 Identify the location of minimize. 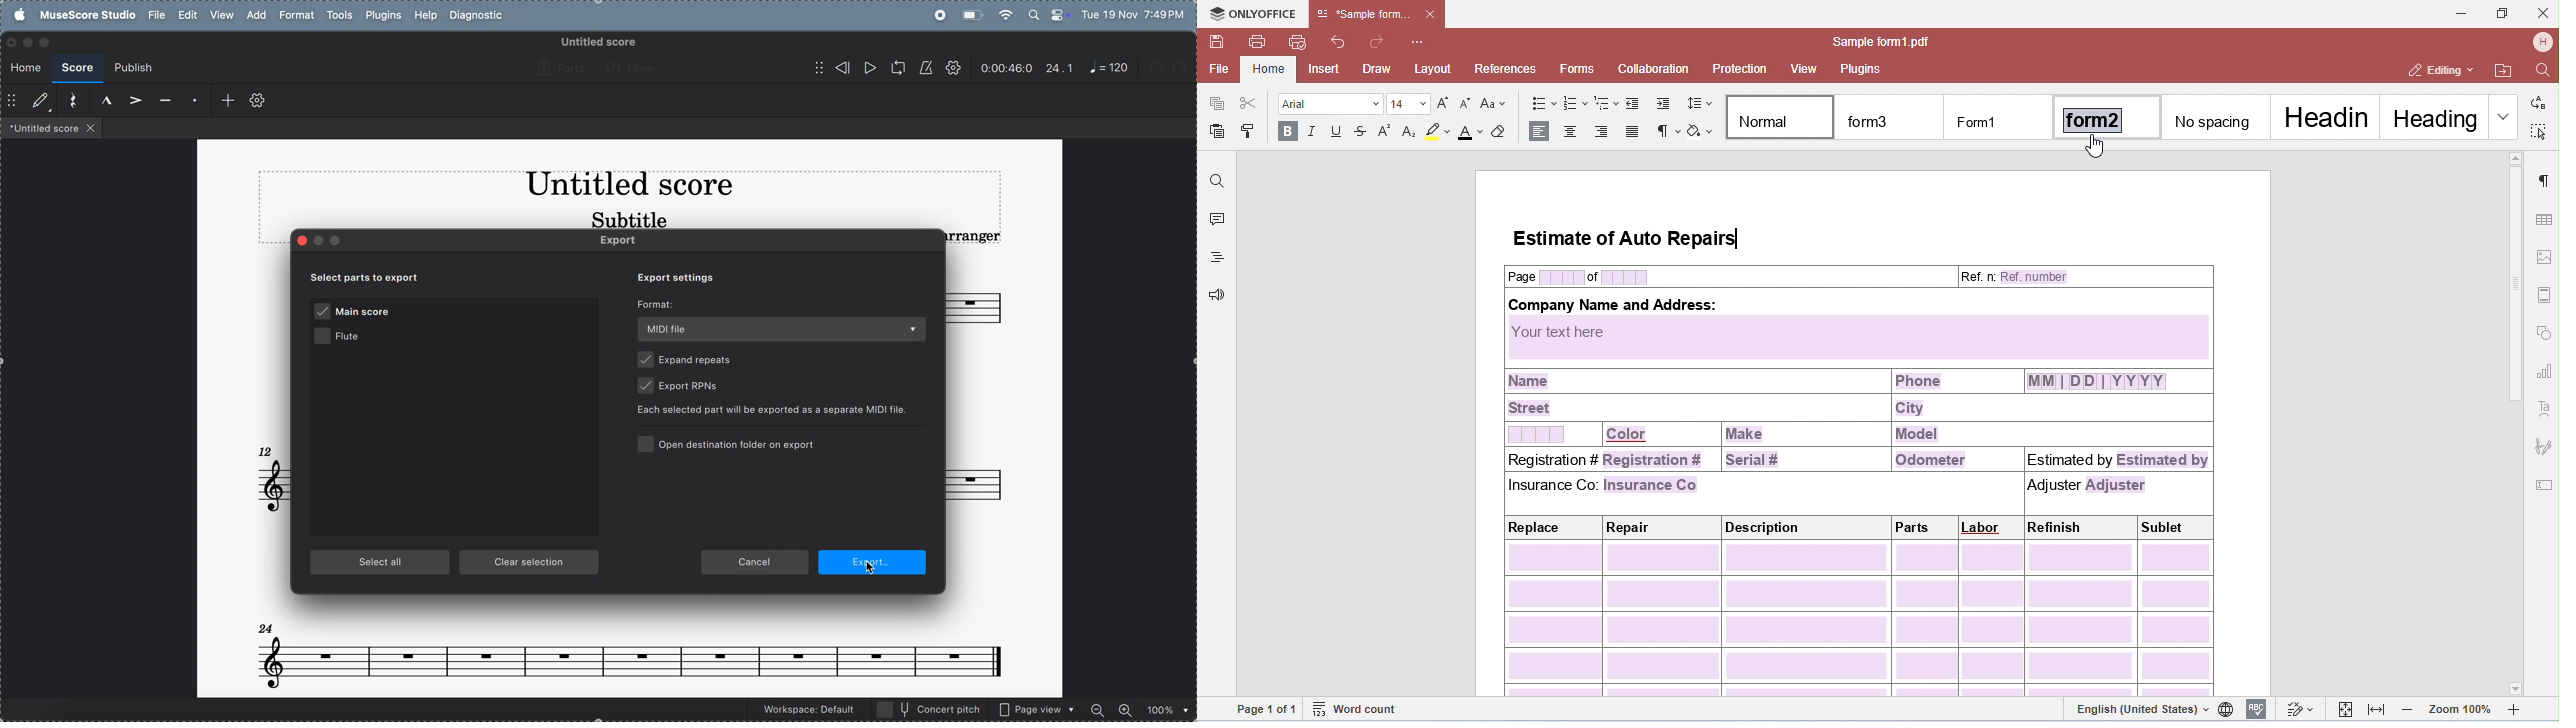
(27, 42).